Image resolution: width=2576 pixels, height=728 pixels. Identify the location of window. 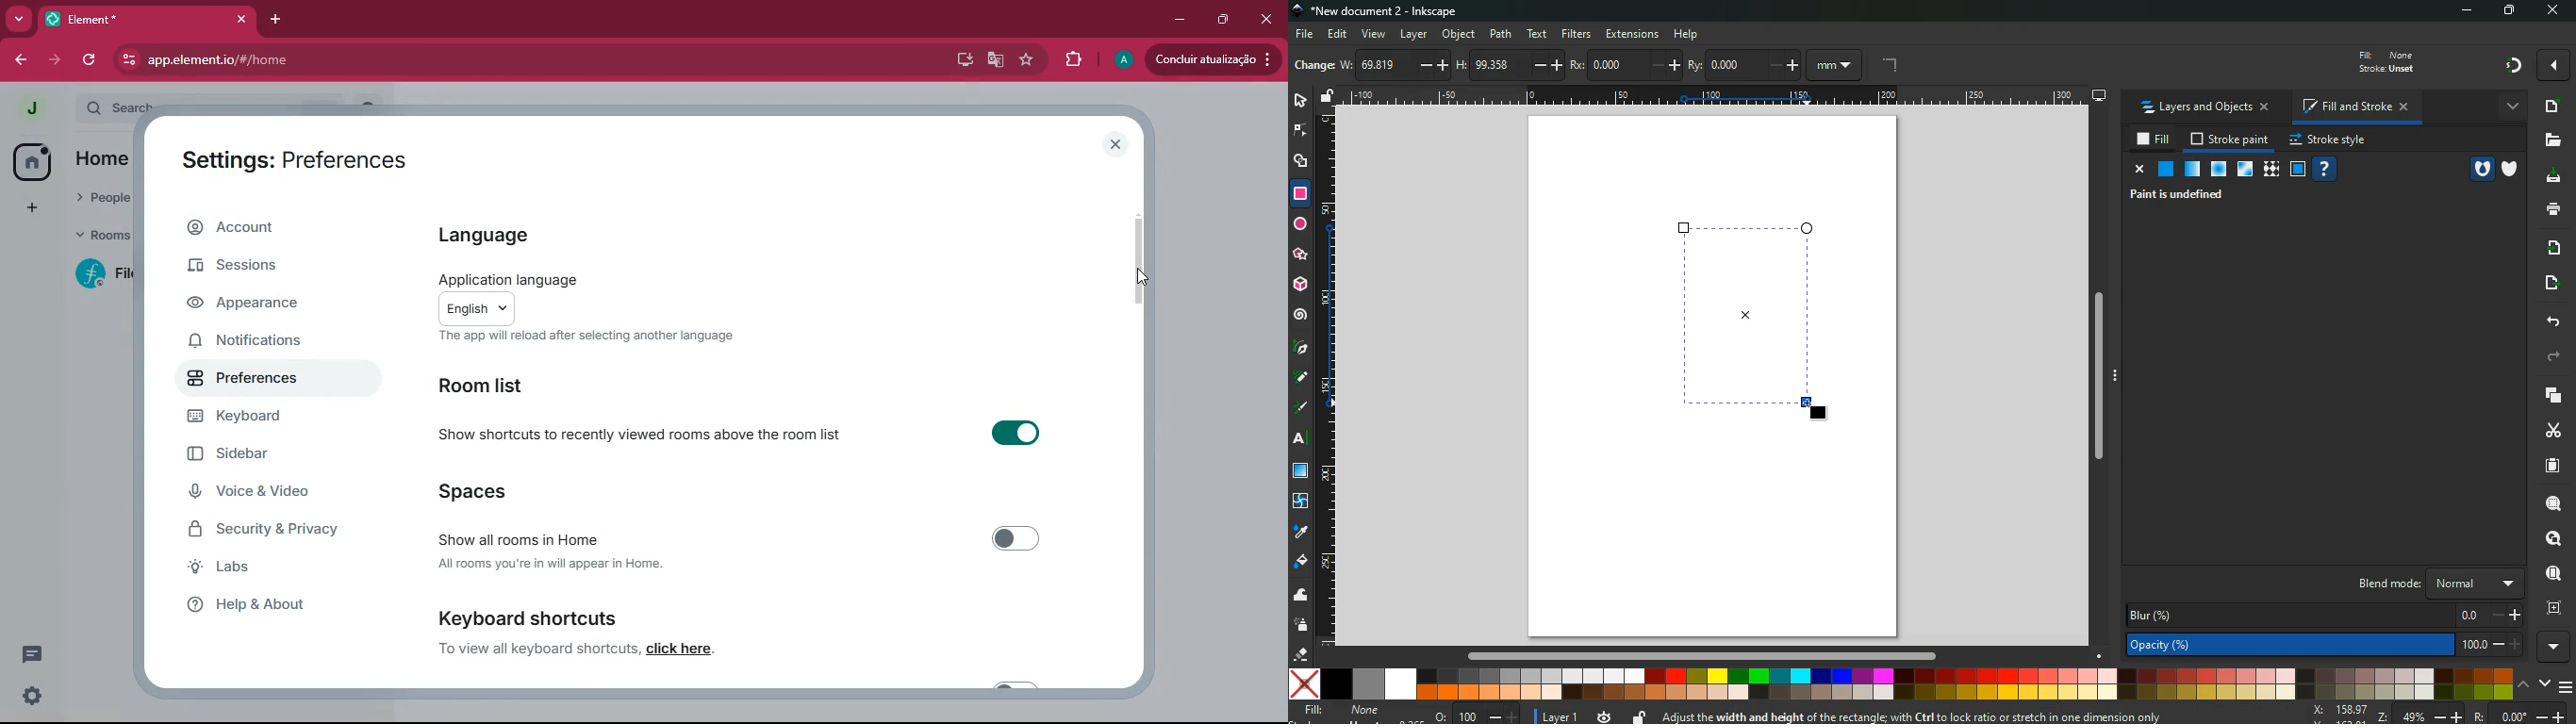
(2298, 170).